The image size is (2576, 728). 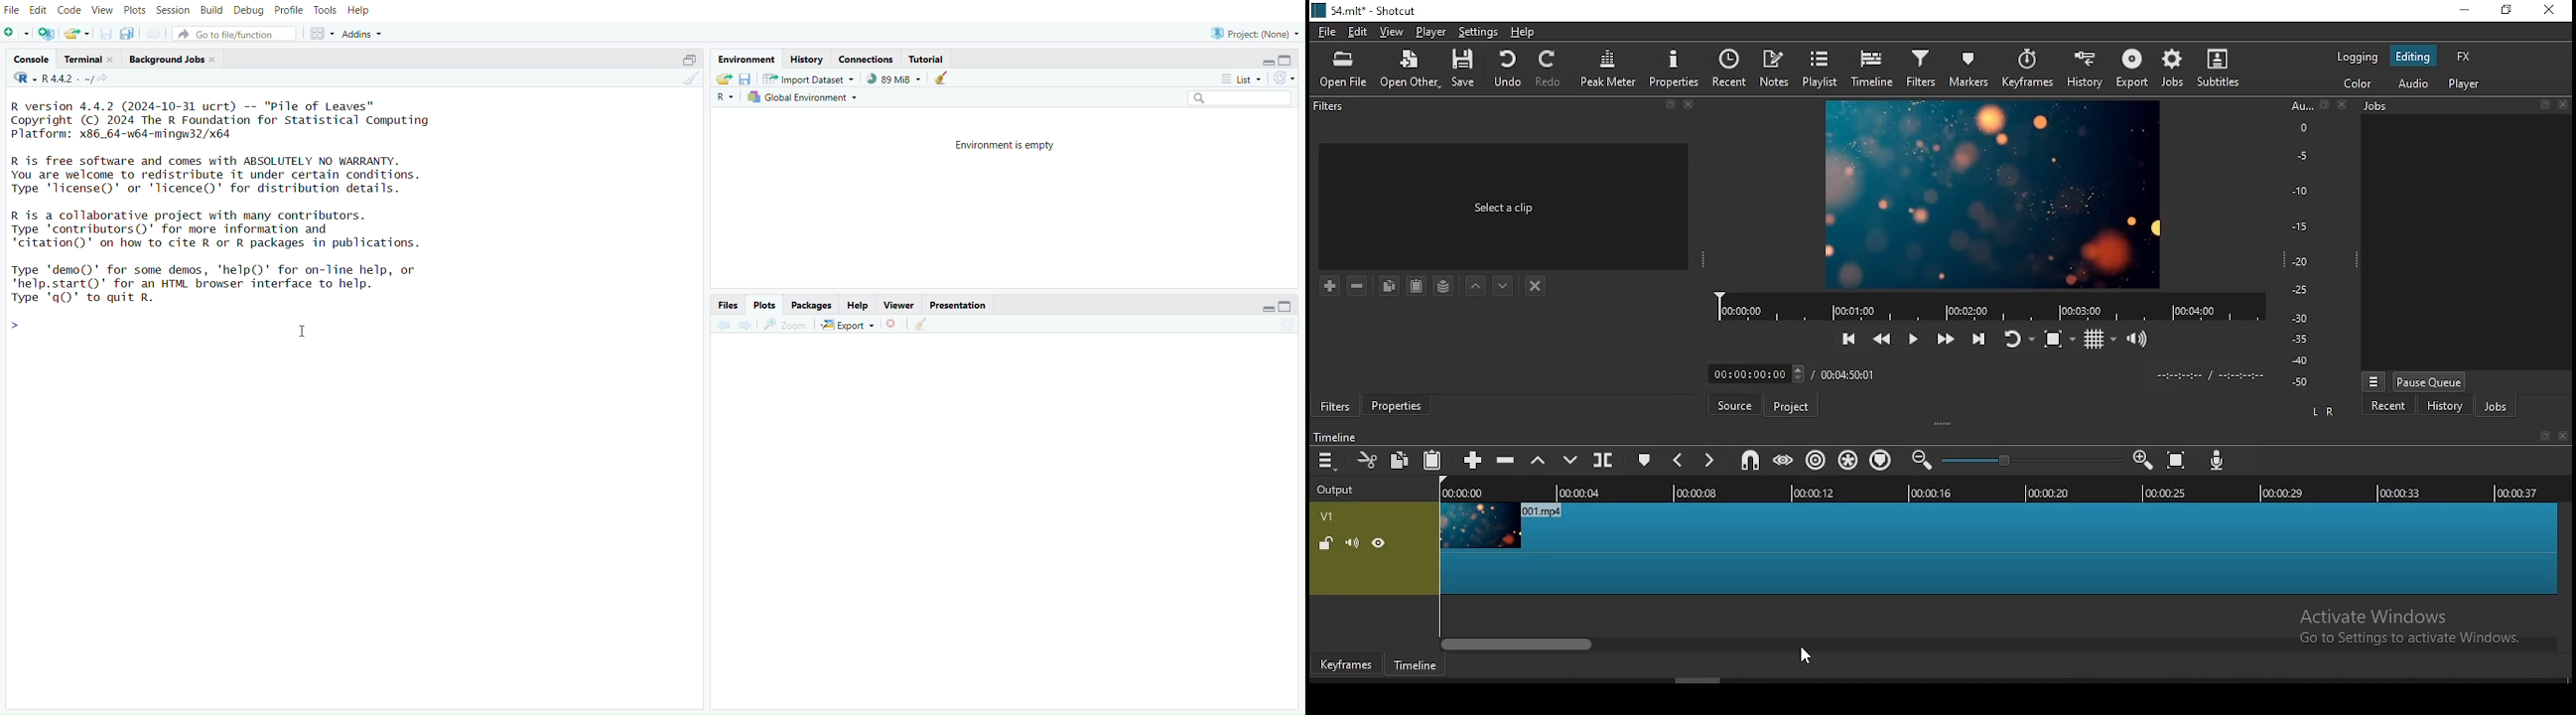 I want to click on Help, so click(x=858, y=304).